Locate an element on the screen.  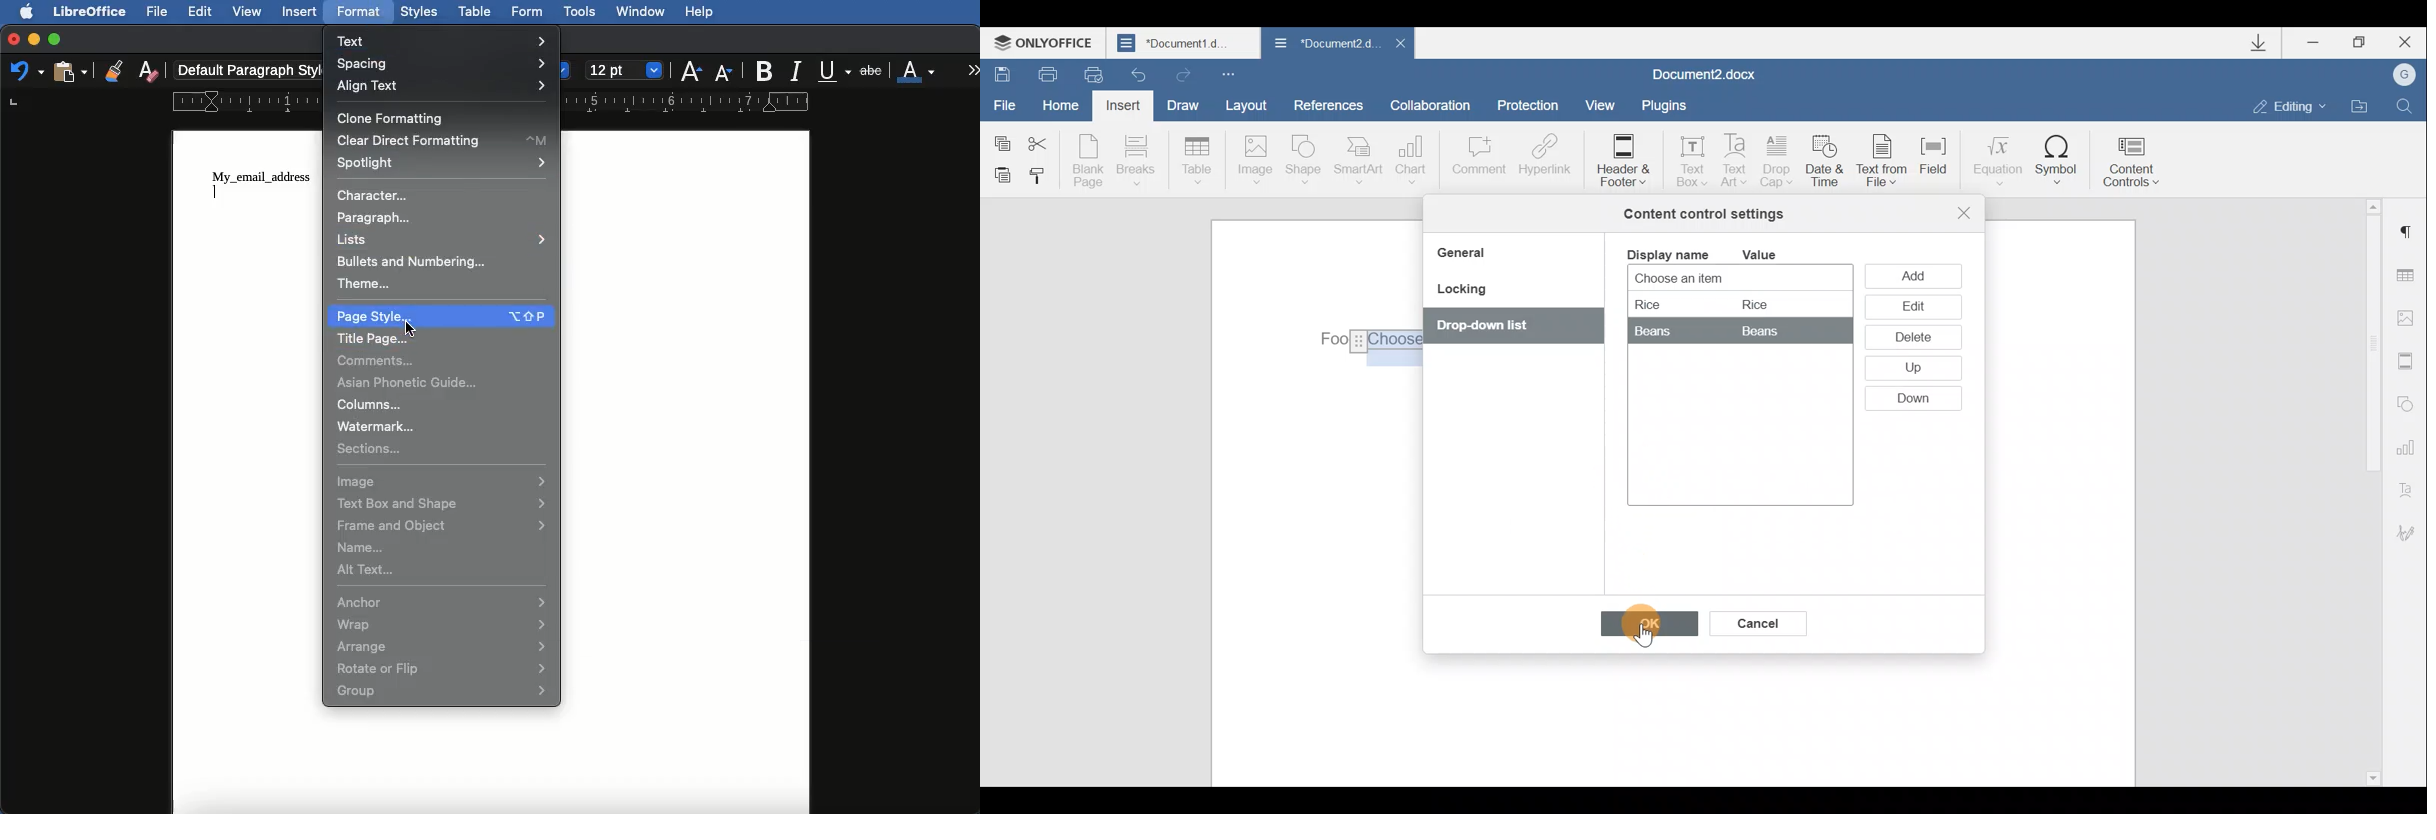
Copy is located at coordinates (1001, 140).